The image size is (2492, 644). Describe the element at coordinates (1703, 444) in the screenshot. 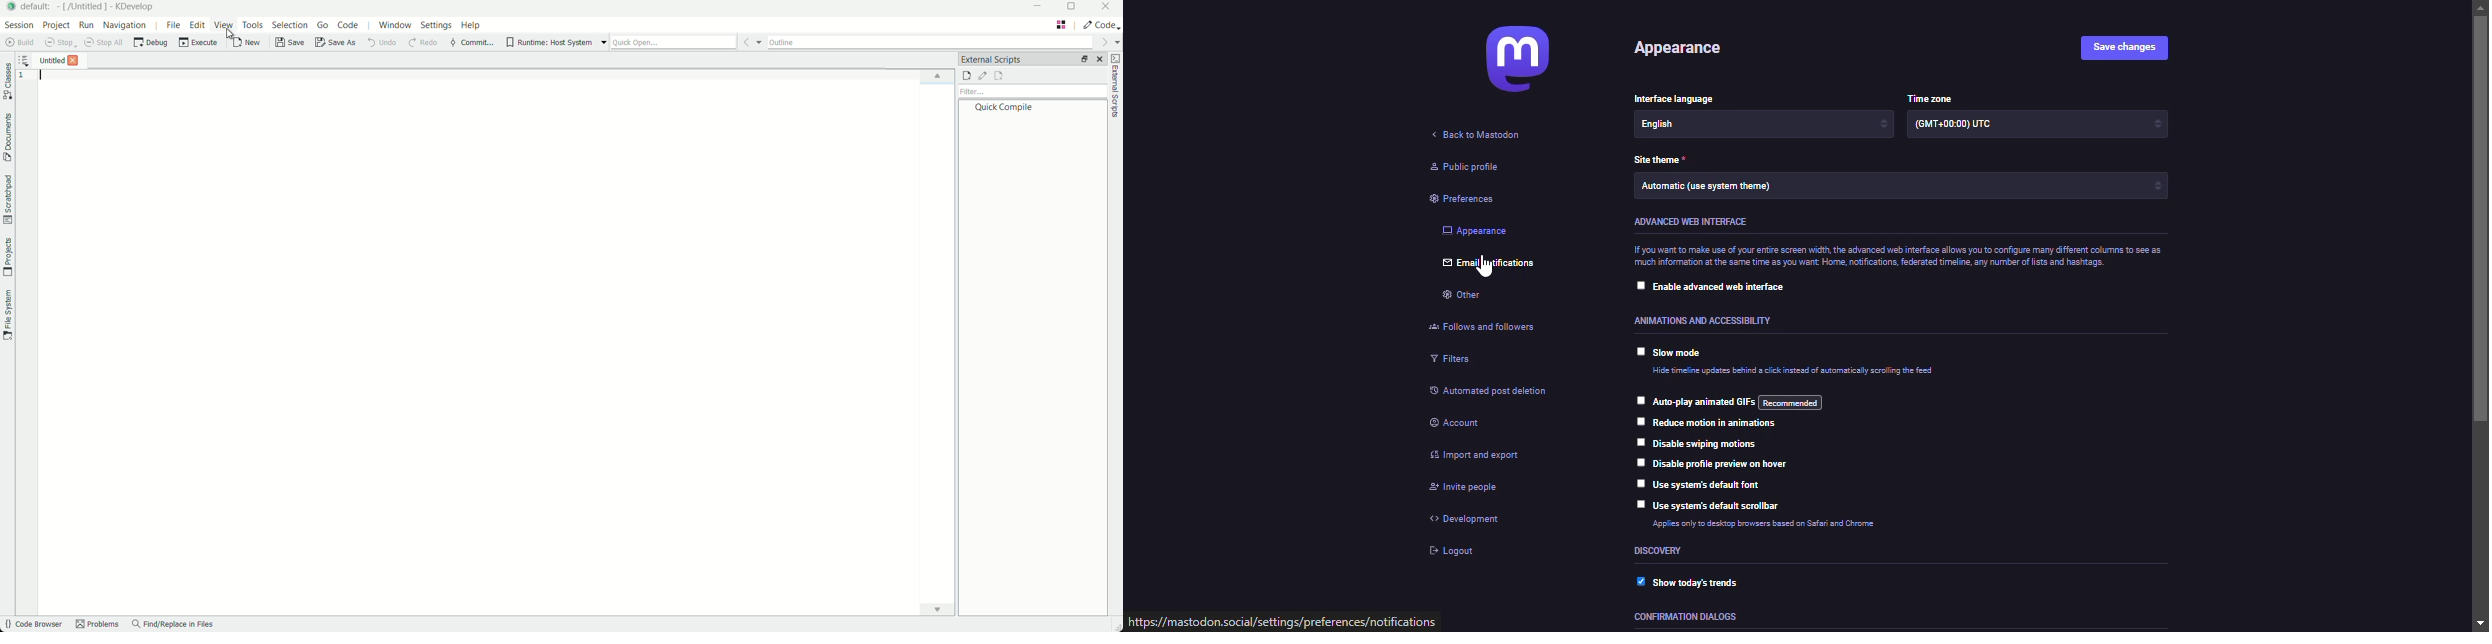

I see `disable swiping motions` at that location.